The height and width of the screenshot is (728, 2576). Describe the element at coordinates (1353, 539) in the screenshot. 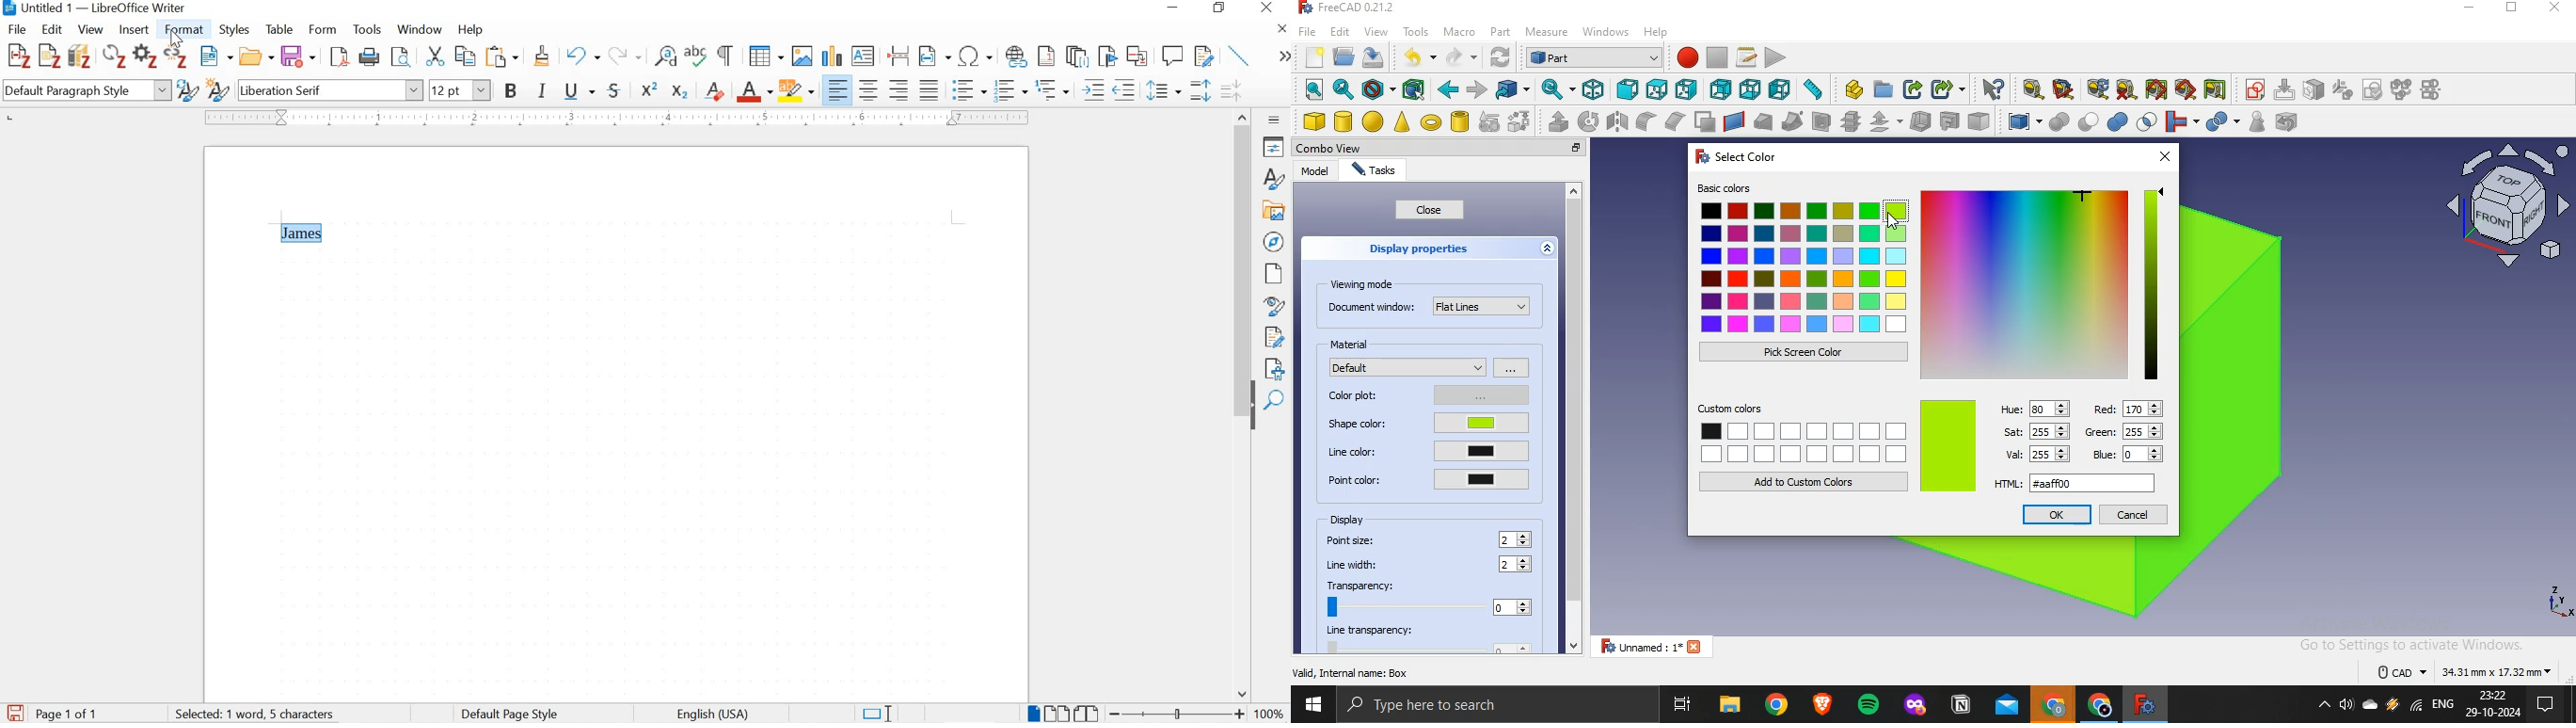

I see `point size` at that location.